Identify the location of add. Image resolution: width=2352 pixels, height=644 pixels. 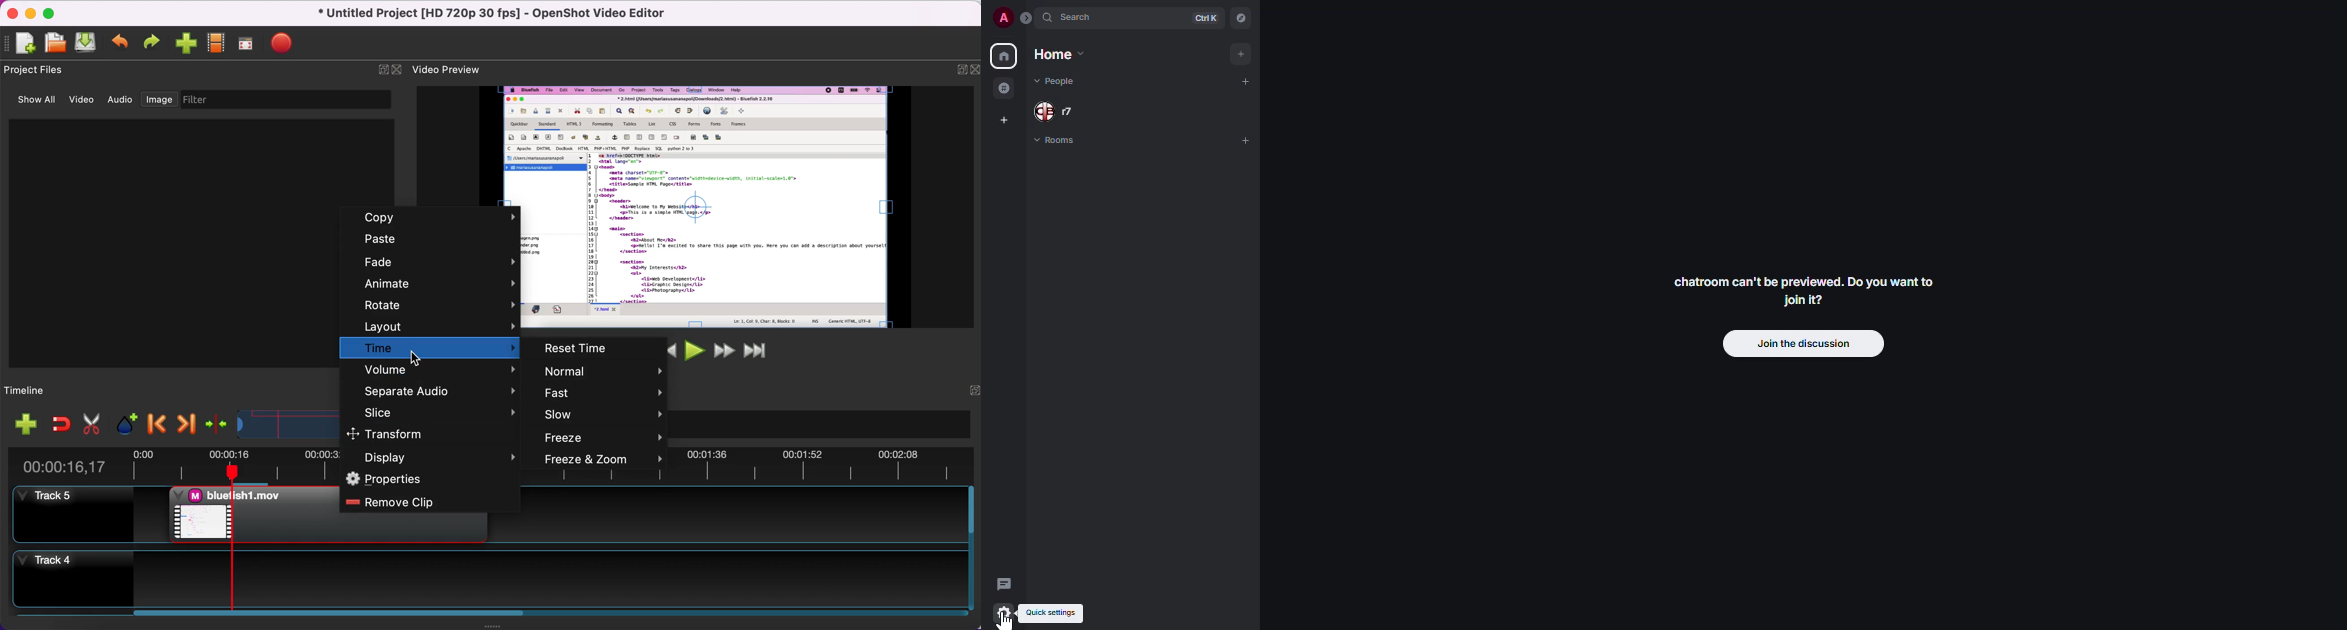
(1237, 54).